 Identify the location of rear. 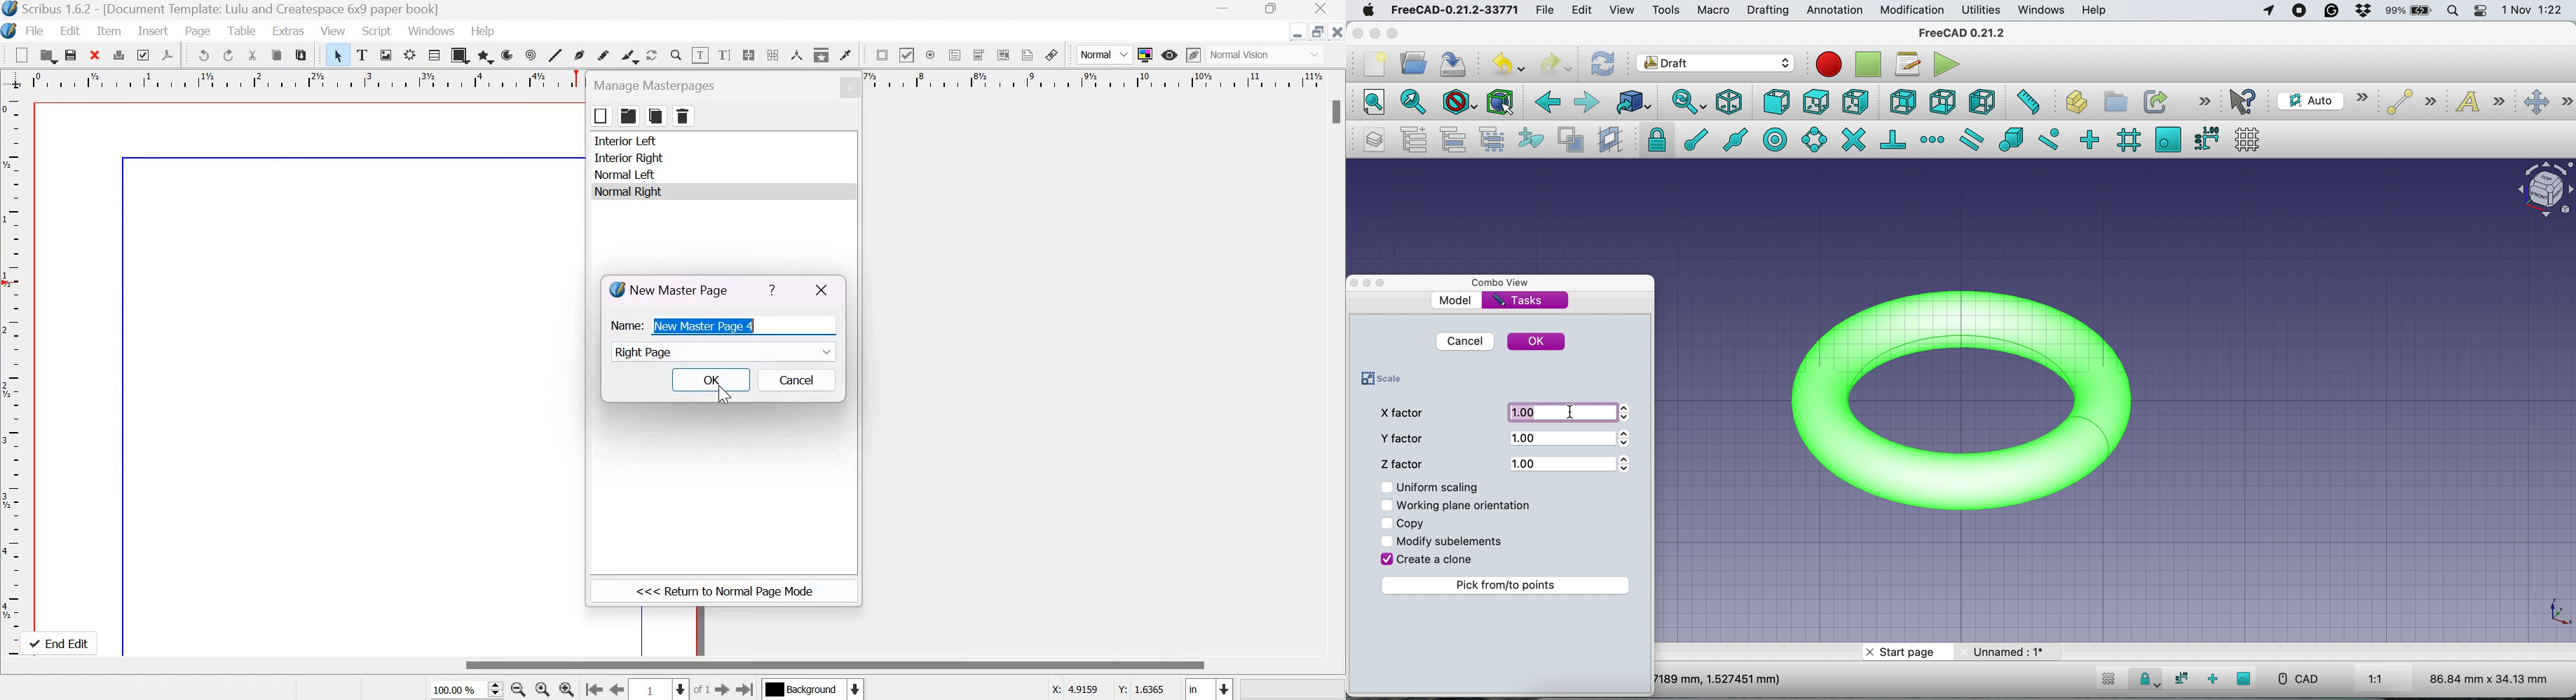
(1901, 103).